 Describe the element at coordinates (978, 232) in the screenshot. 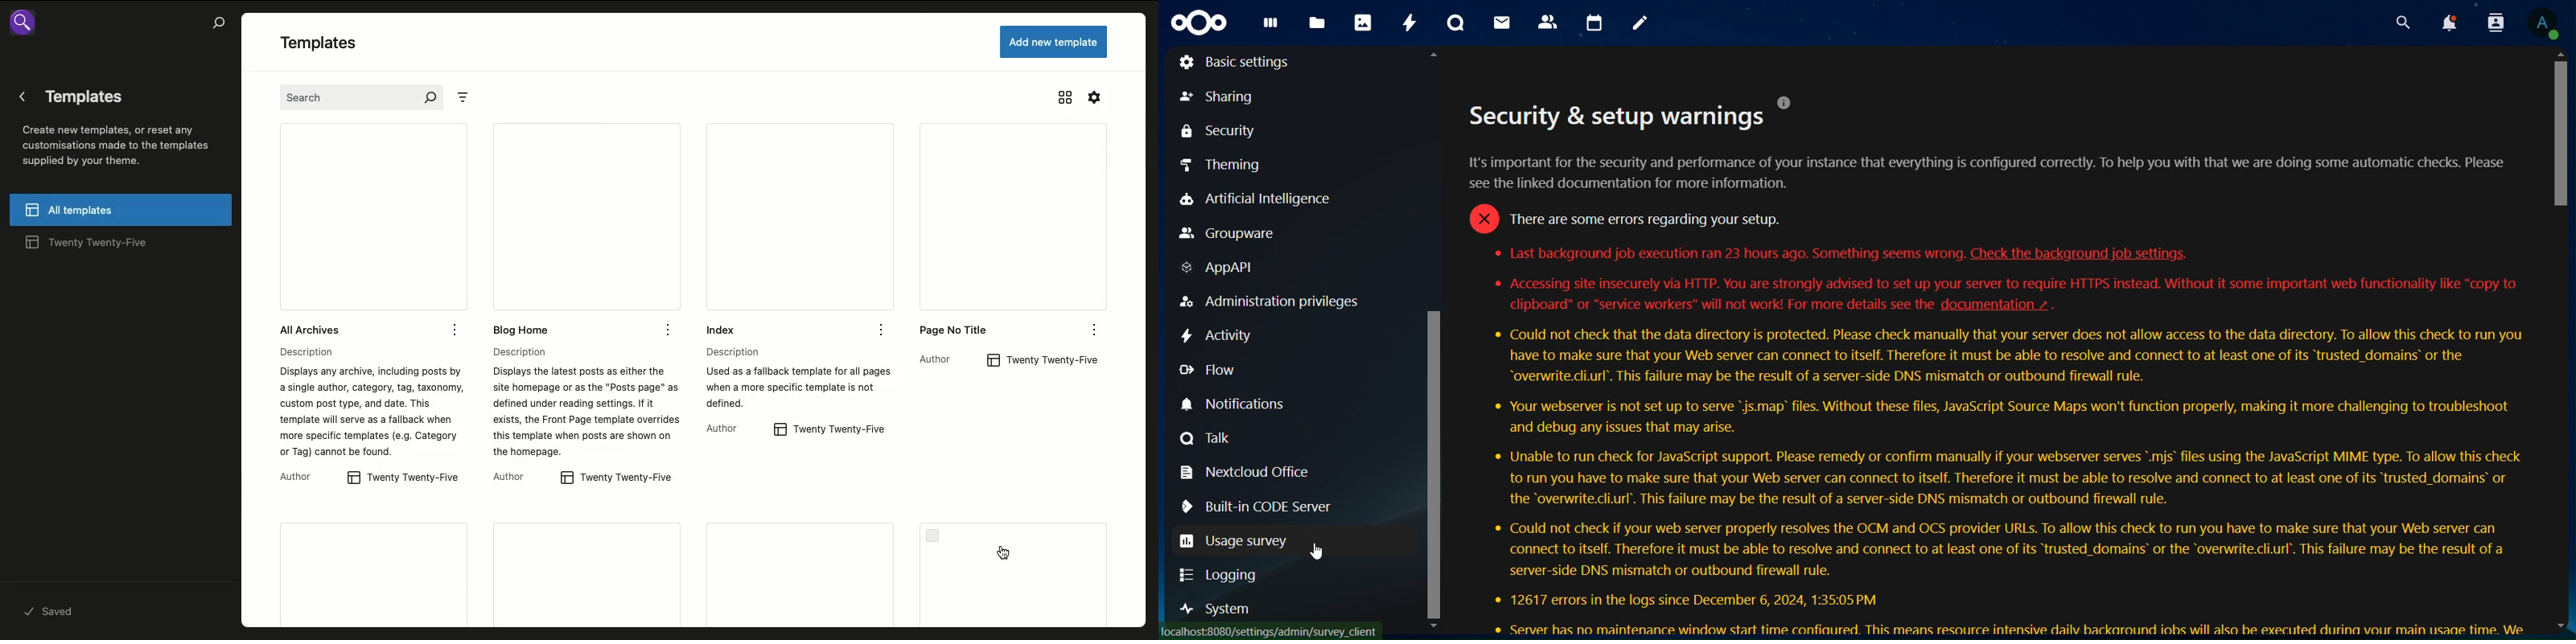

I see `Page no title` at that location.